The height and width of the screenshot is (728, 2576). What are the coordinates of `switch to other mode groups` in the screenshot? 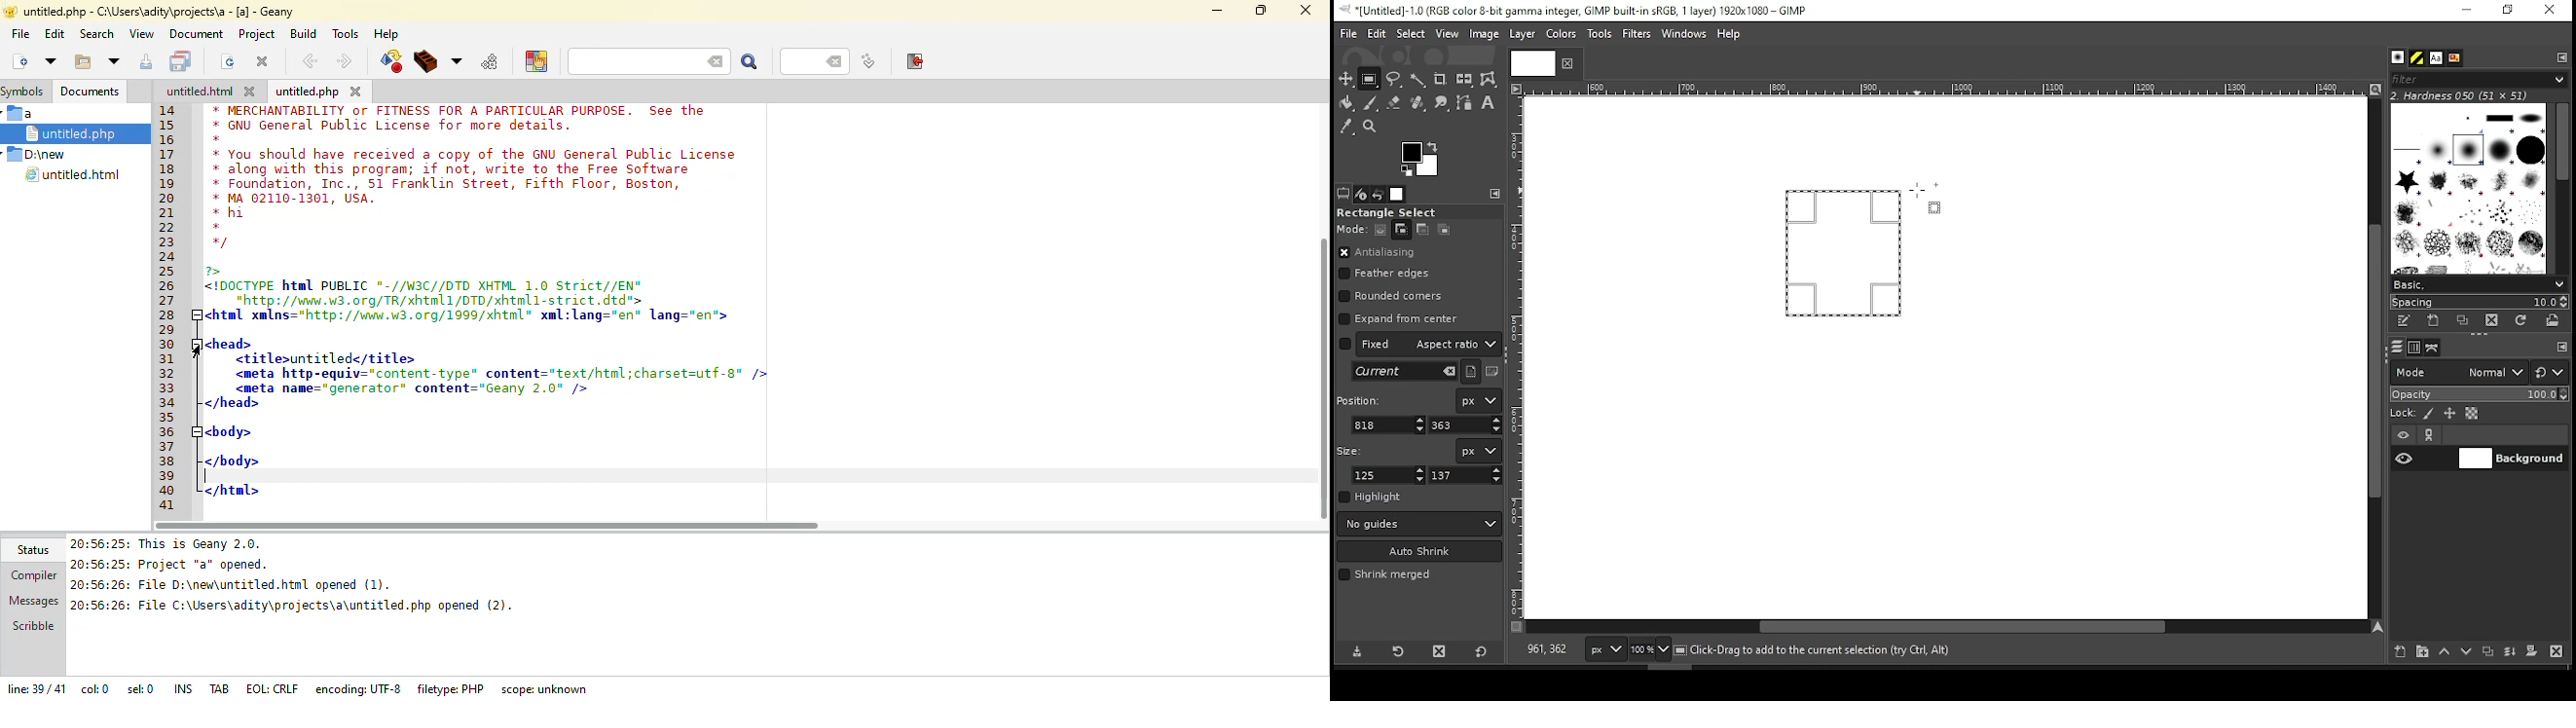 It's located at (2549, 374).